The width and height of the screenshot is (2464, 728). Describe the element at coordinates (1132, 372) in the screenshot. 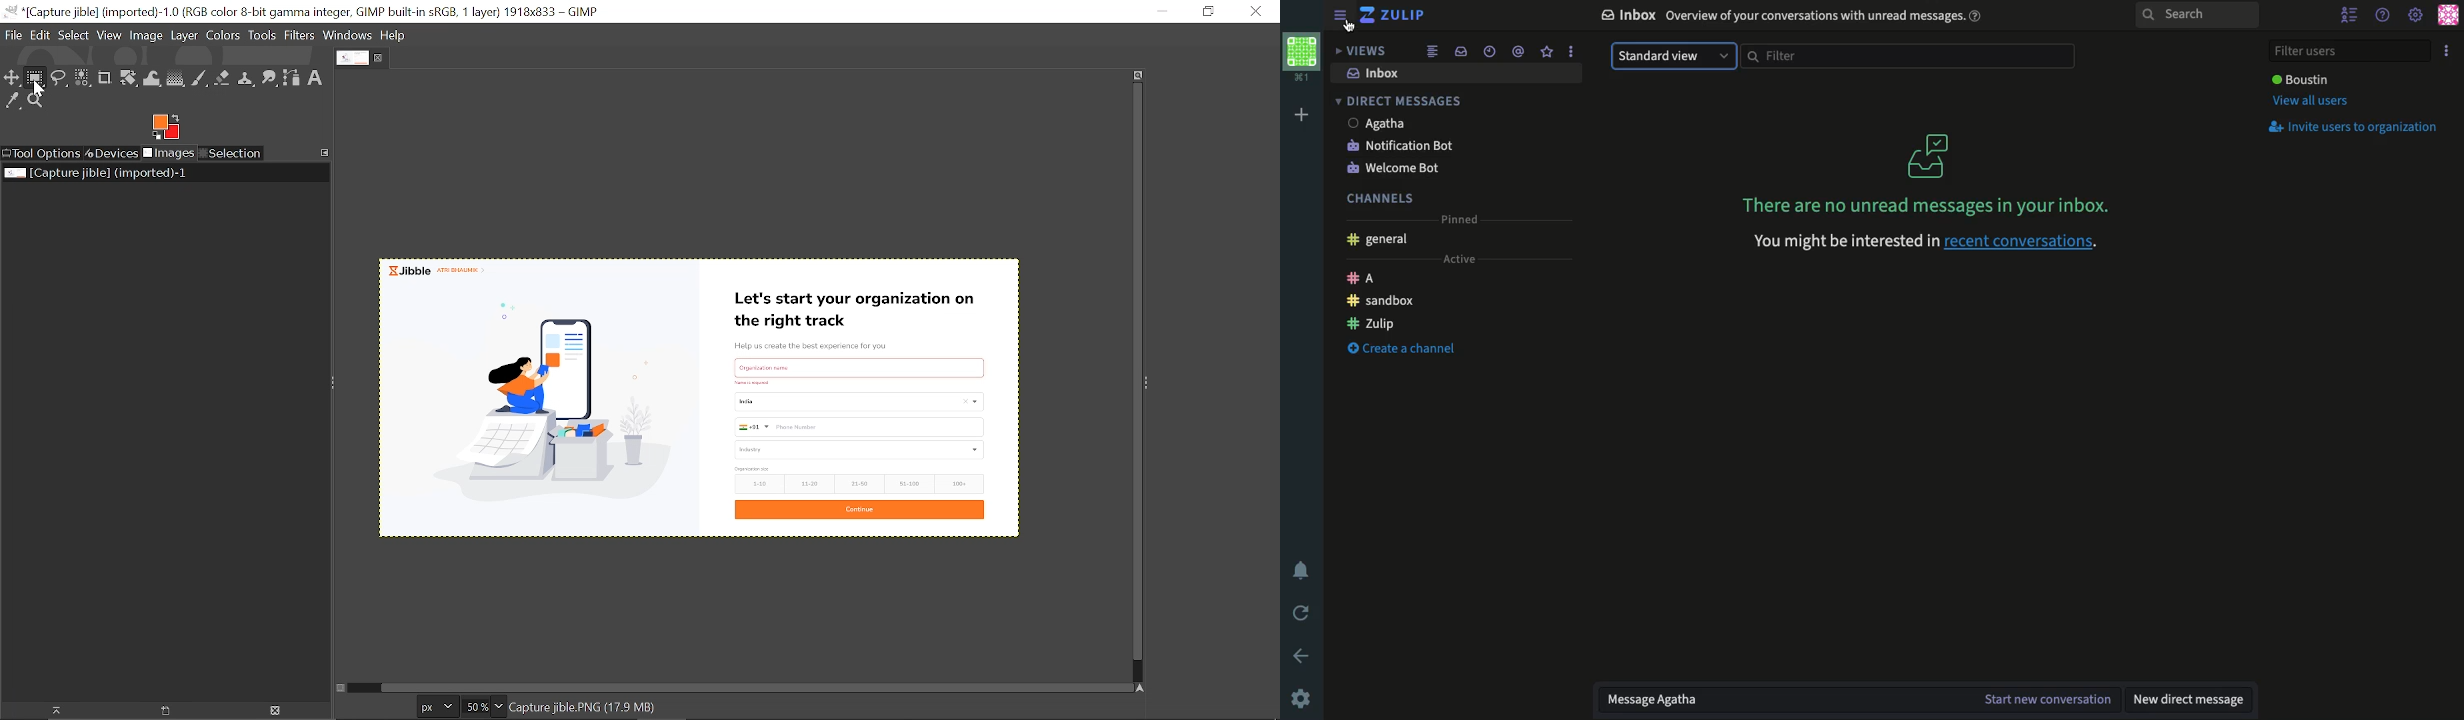

I see `Vertical scrollbar` at that location.